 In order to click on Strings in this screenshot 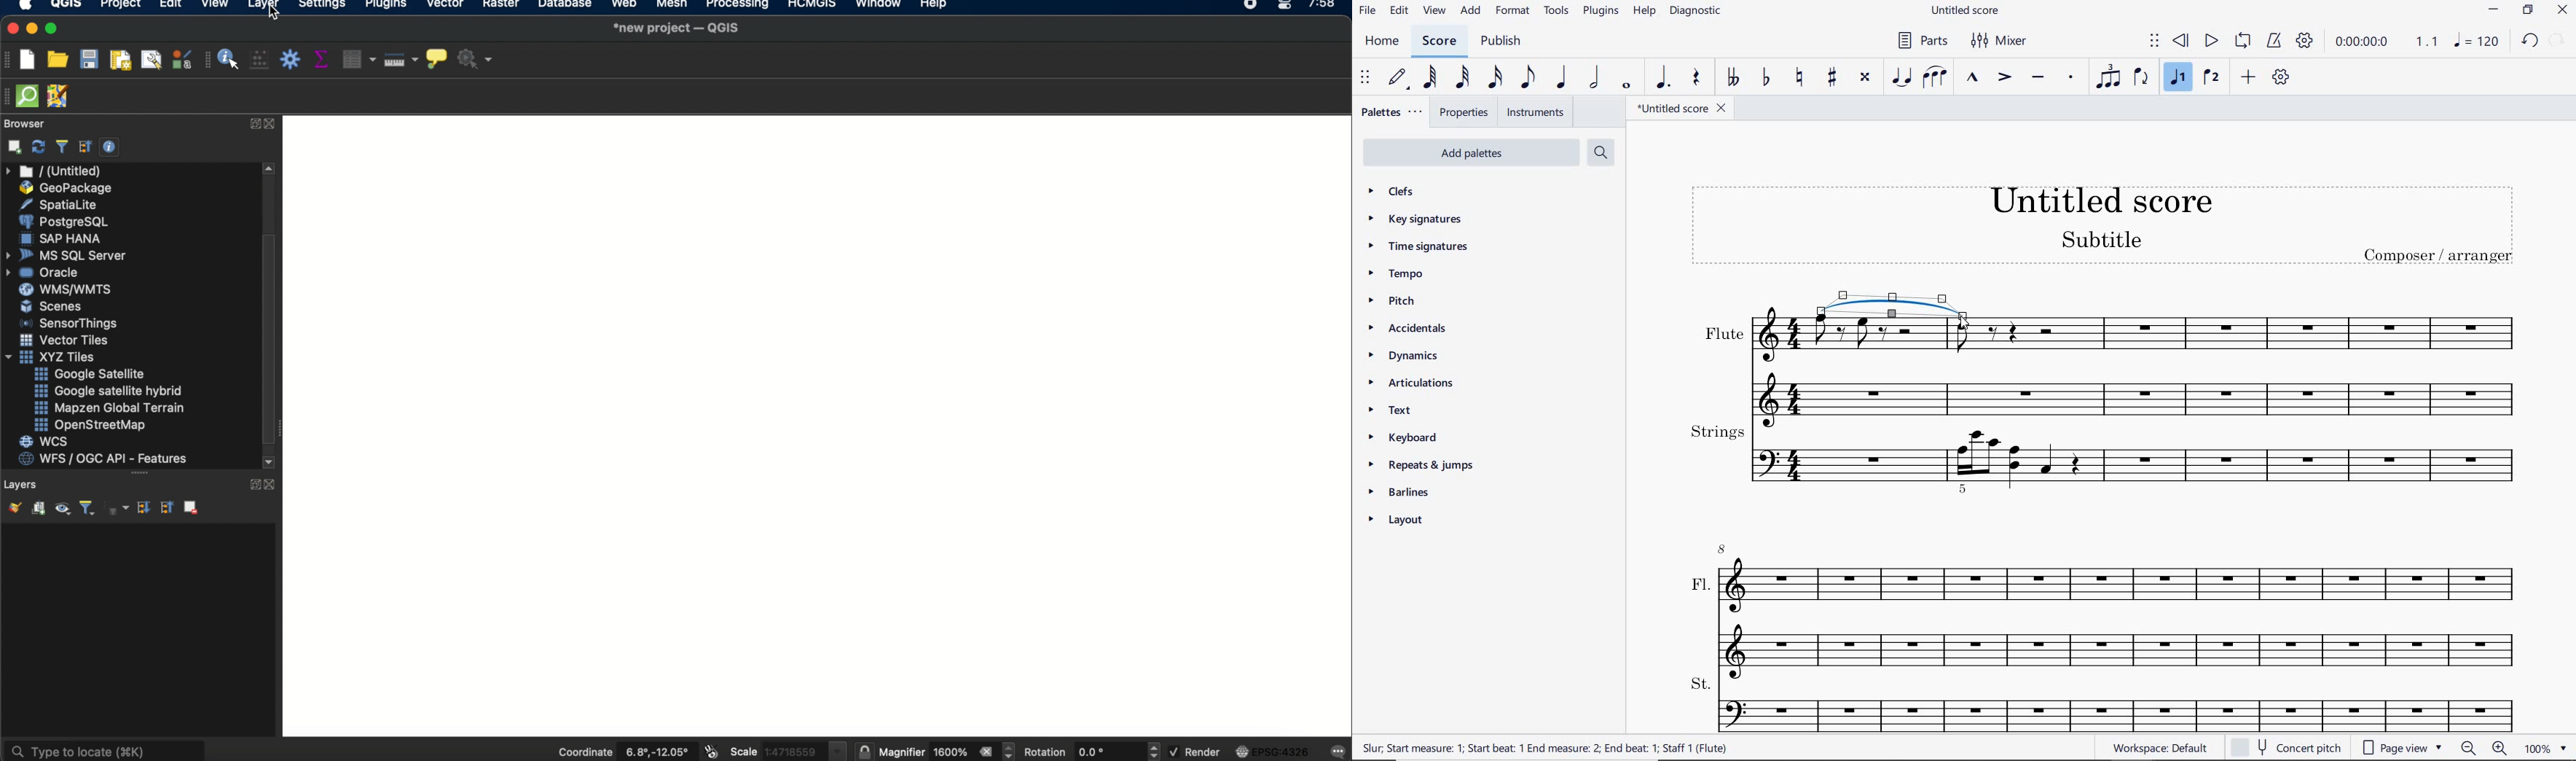, I will do `click(2108, 461)`.